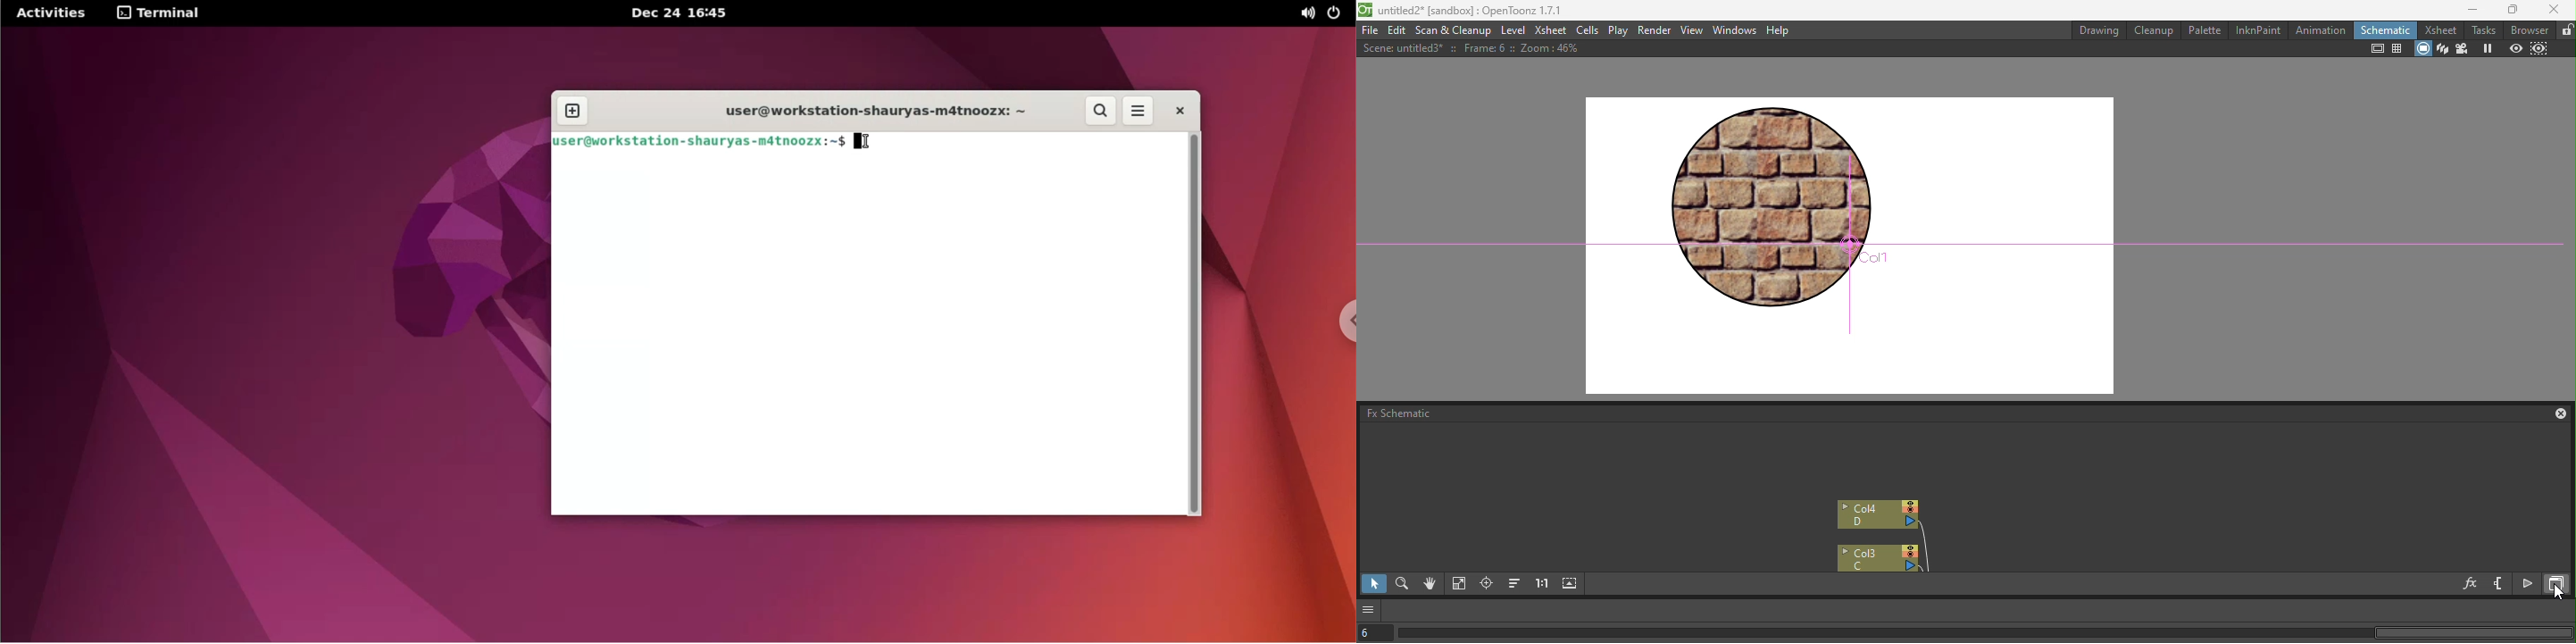 Image resolution: width=2576 pixels, height=644 pixels. What do you see at coordinates (2559, 584) in the screenshot?
I see `Toggle Fx/Stage Schematic` at bounding box center [2559, 584].